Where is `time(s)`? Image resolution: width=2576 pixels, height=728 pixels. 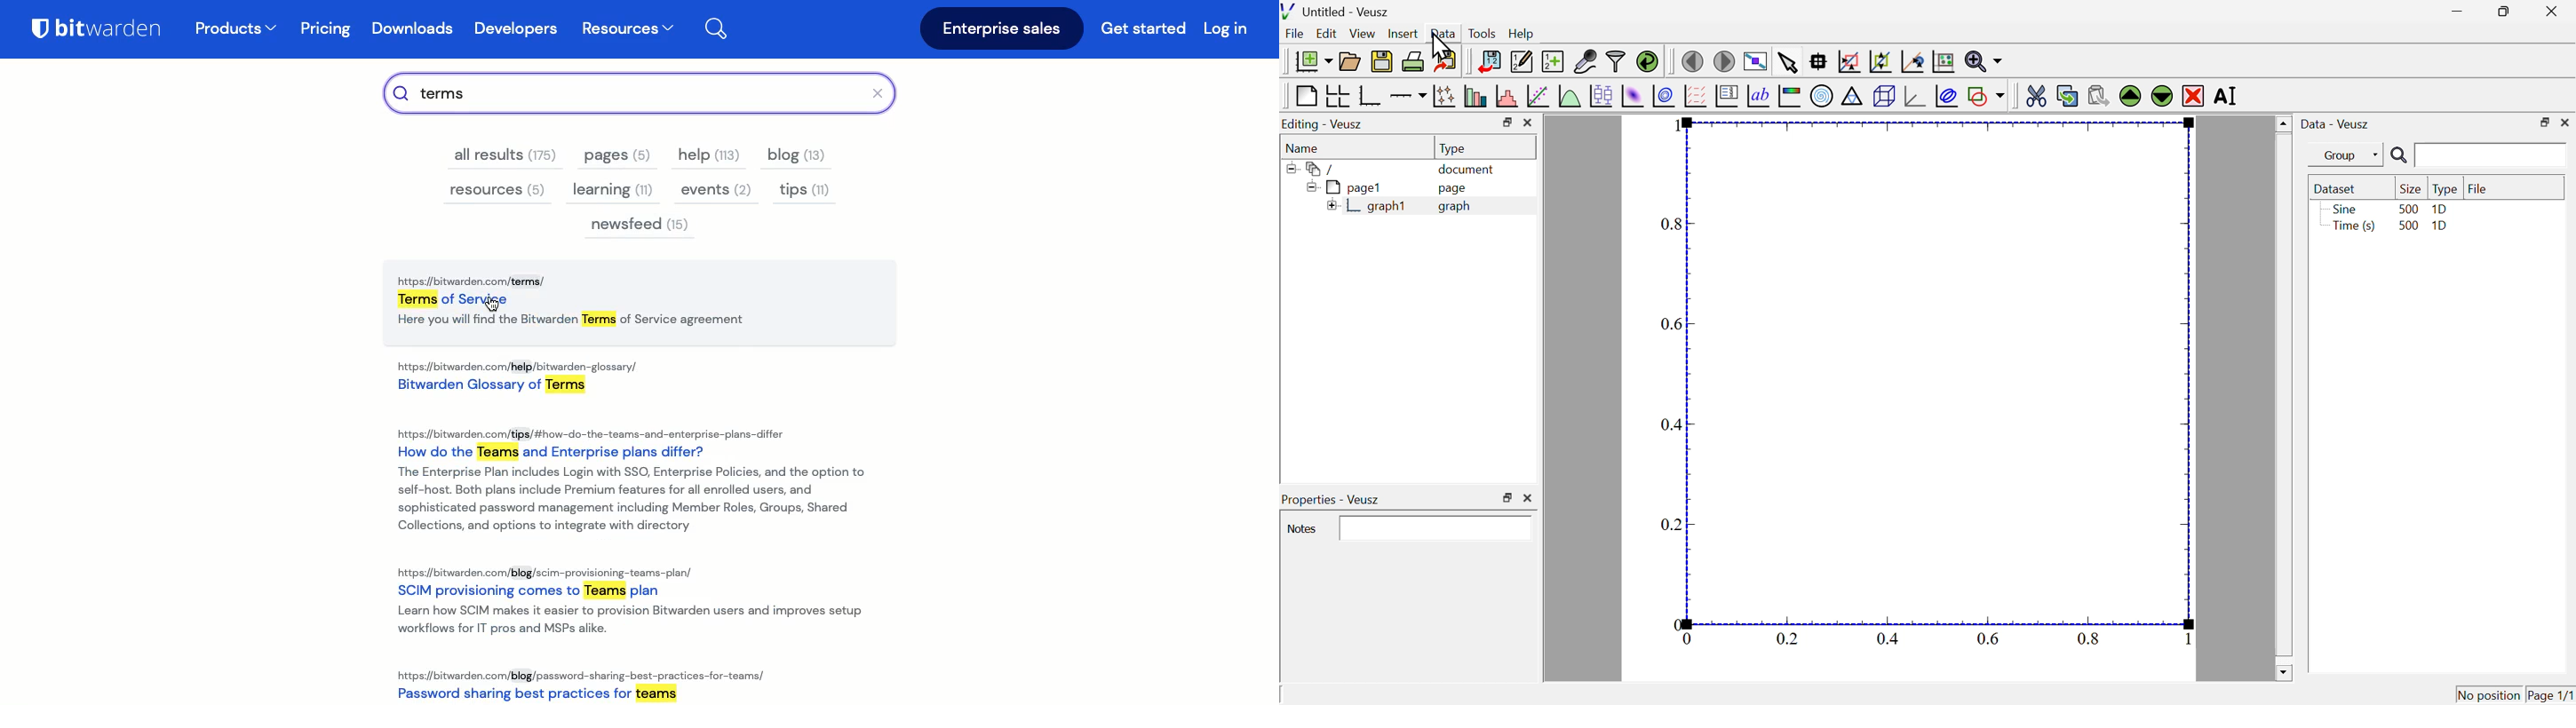
time(s) is located at coordinates (2351, 227).